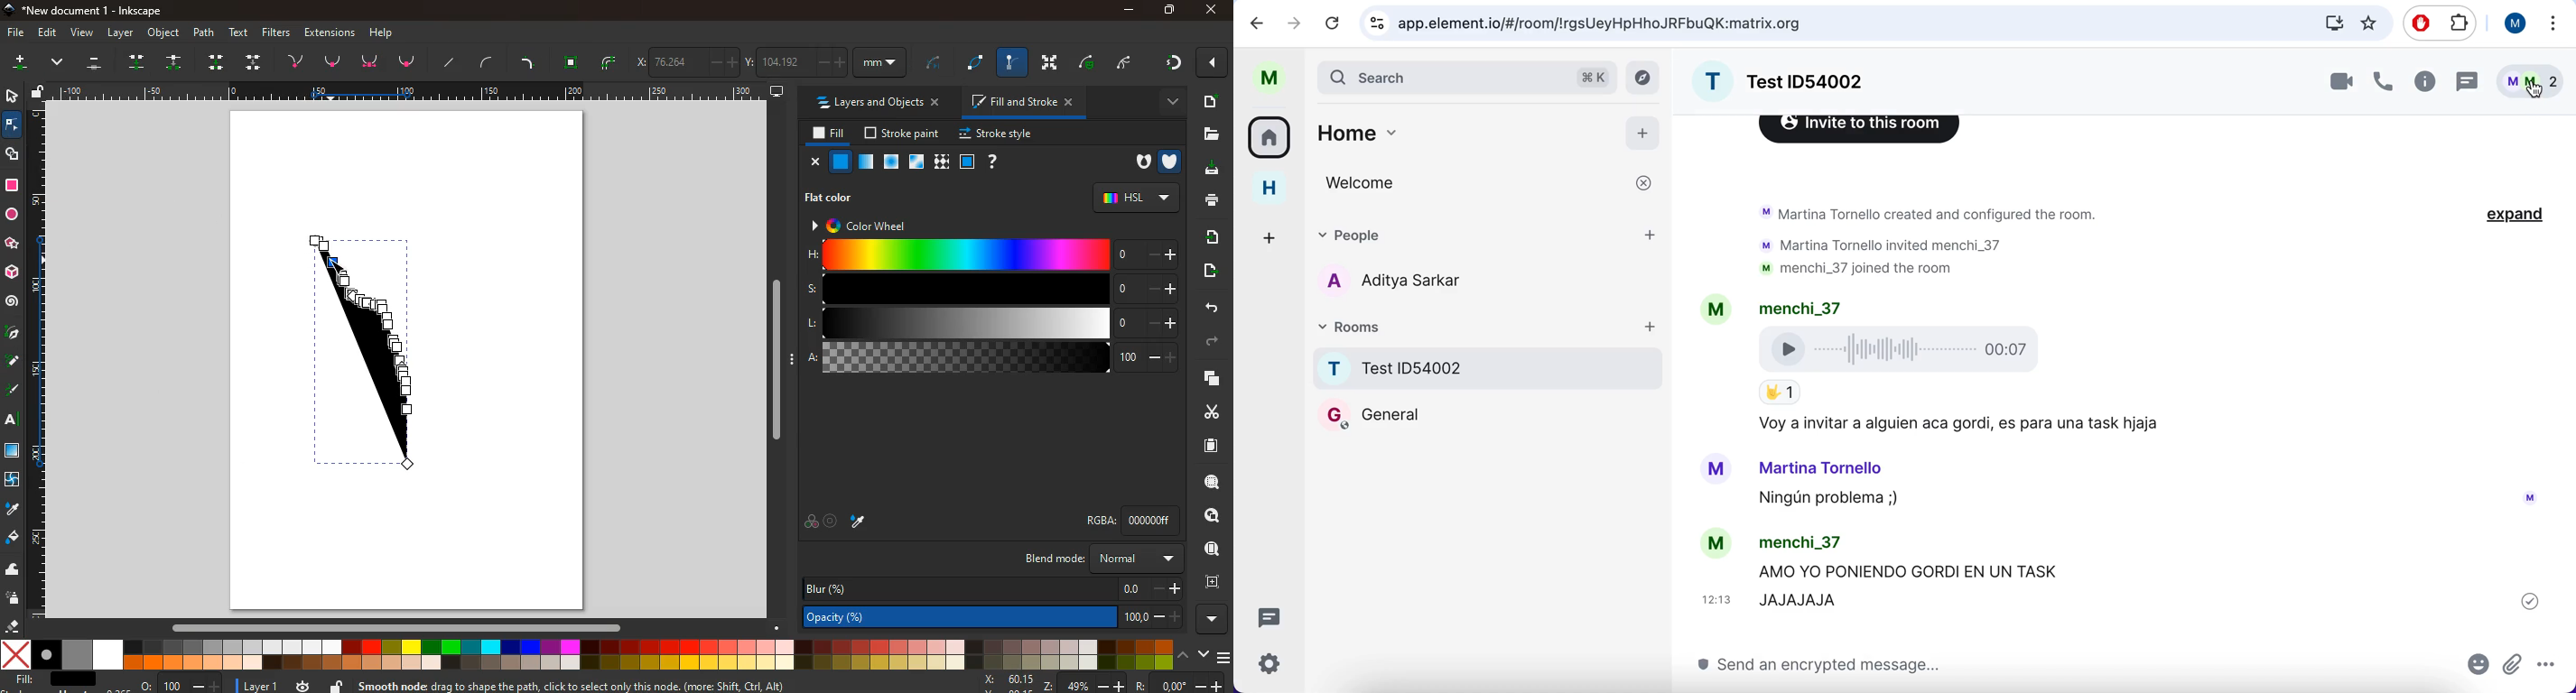 The image size is (2576, 700). I want to click on down, so click(60, 64).